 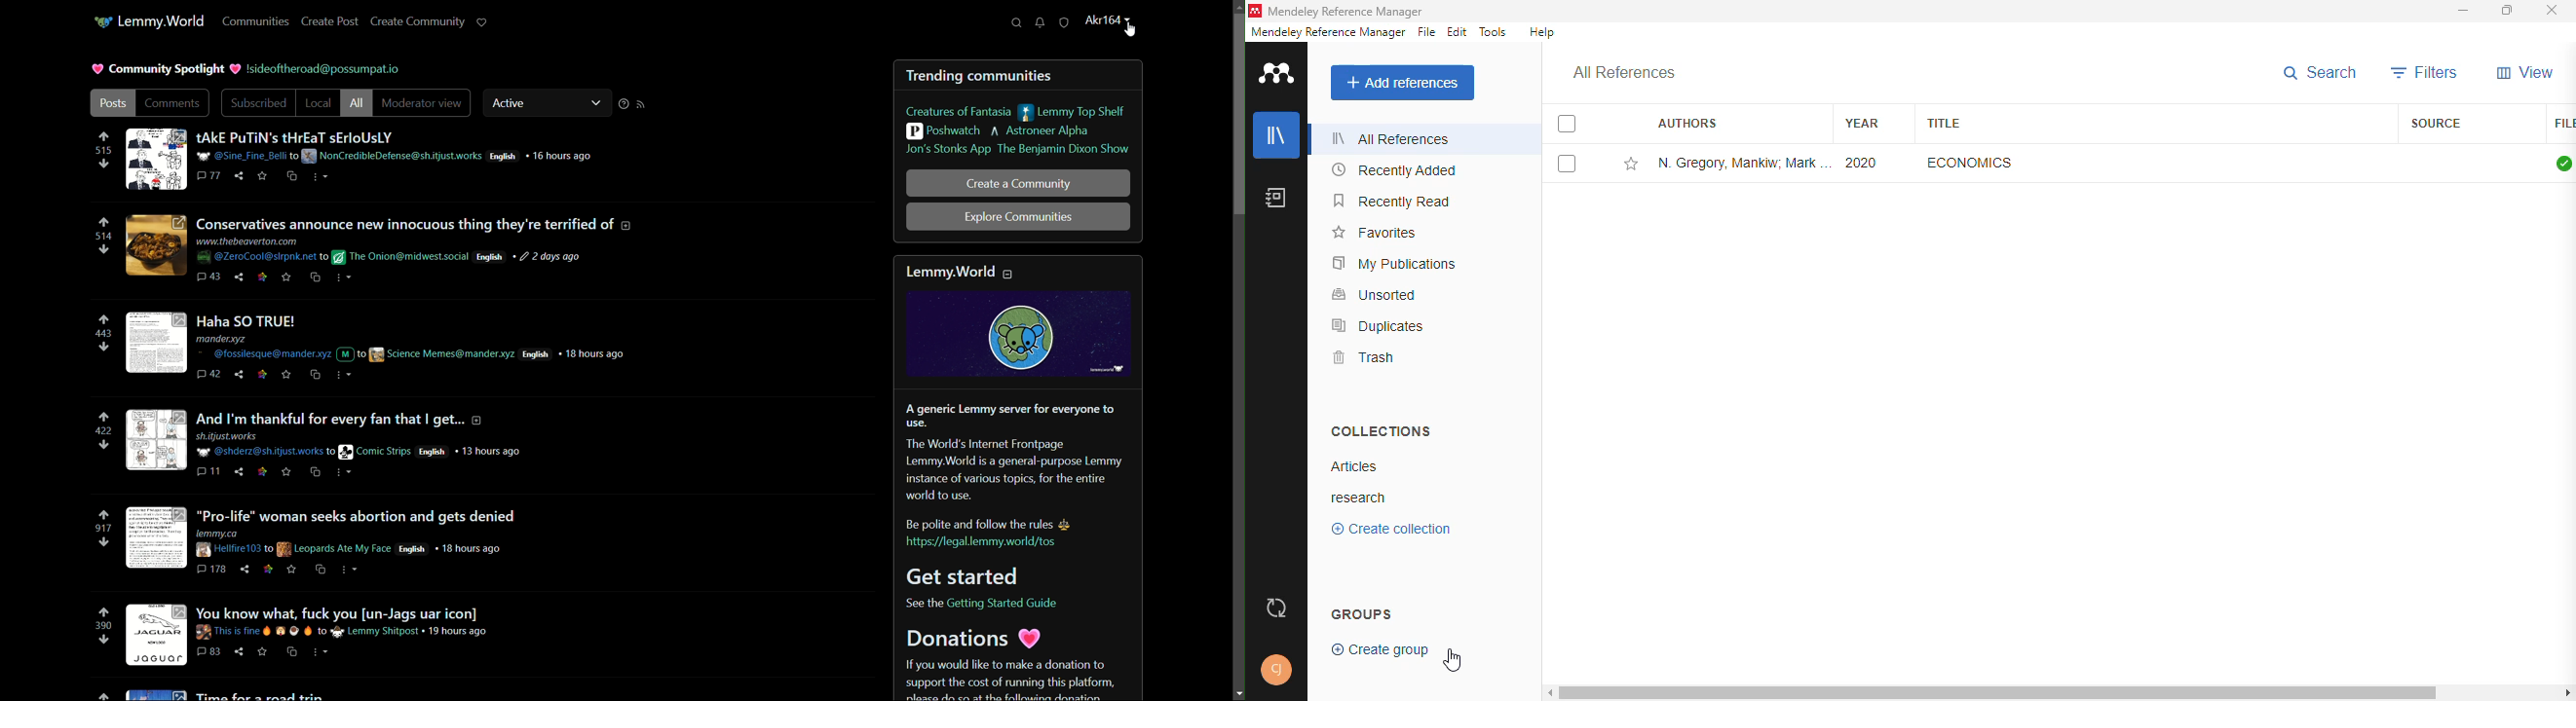 What do you see at coordinates (1380, 326) in the screenshot?
I see `duplicates` at bounding box center [1380, 326].